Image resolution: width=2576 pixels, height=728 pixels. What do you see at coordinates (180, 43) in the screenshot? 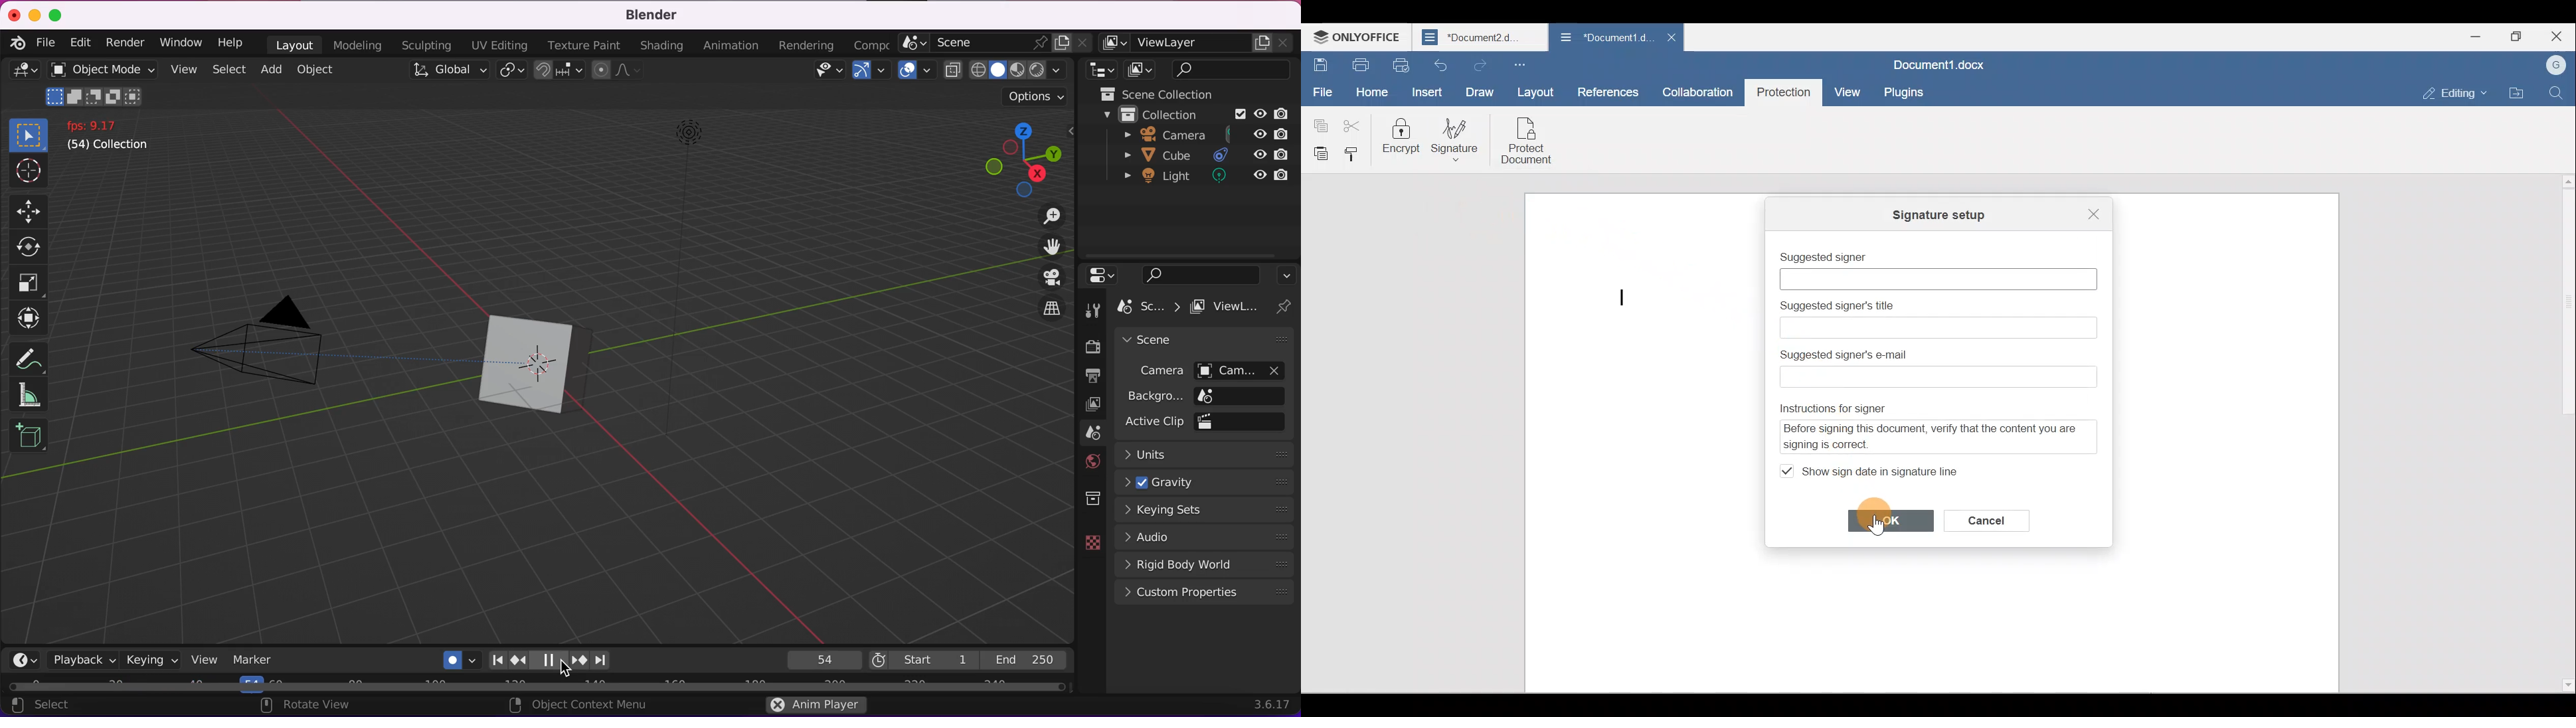
I see `window` at bounding box center [180, 43].